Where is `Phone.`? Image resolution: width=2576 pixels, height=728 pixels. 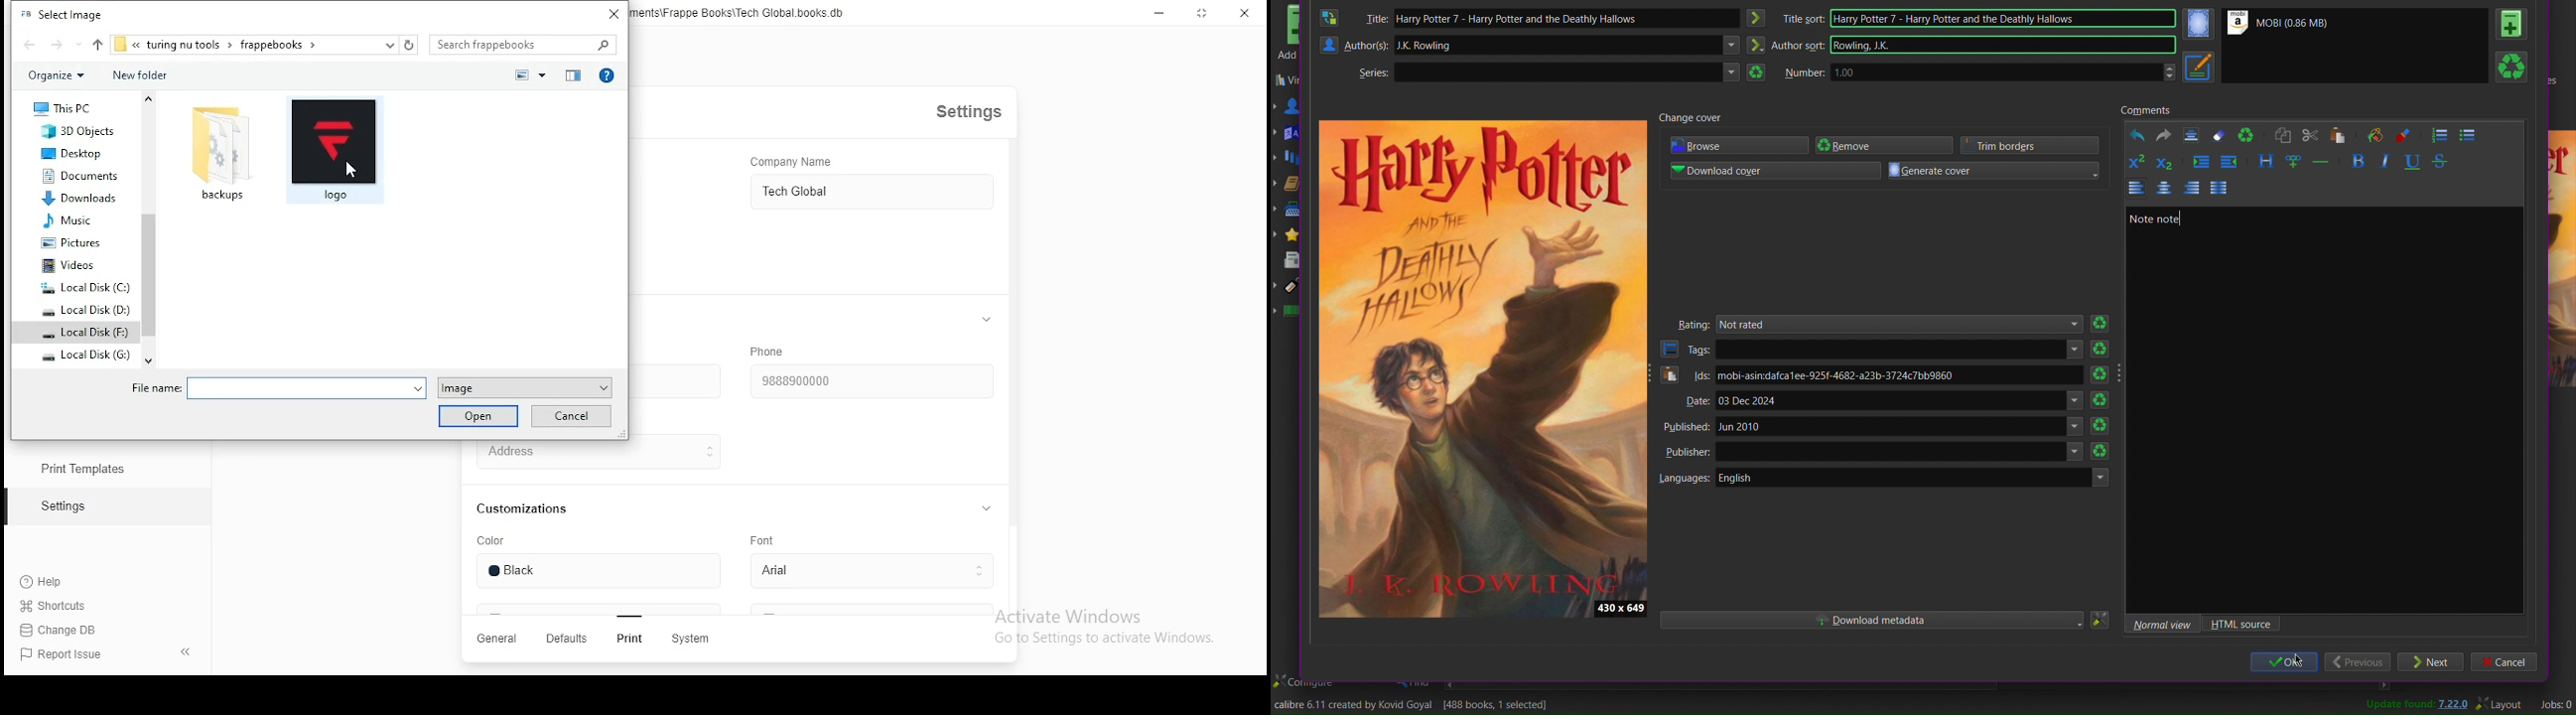 Phone. is located at coordinates (774, 351).